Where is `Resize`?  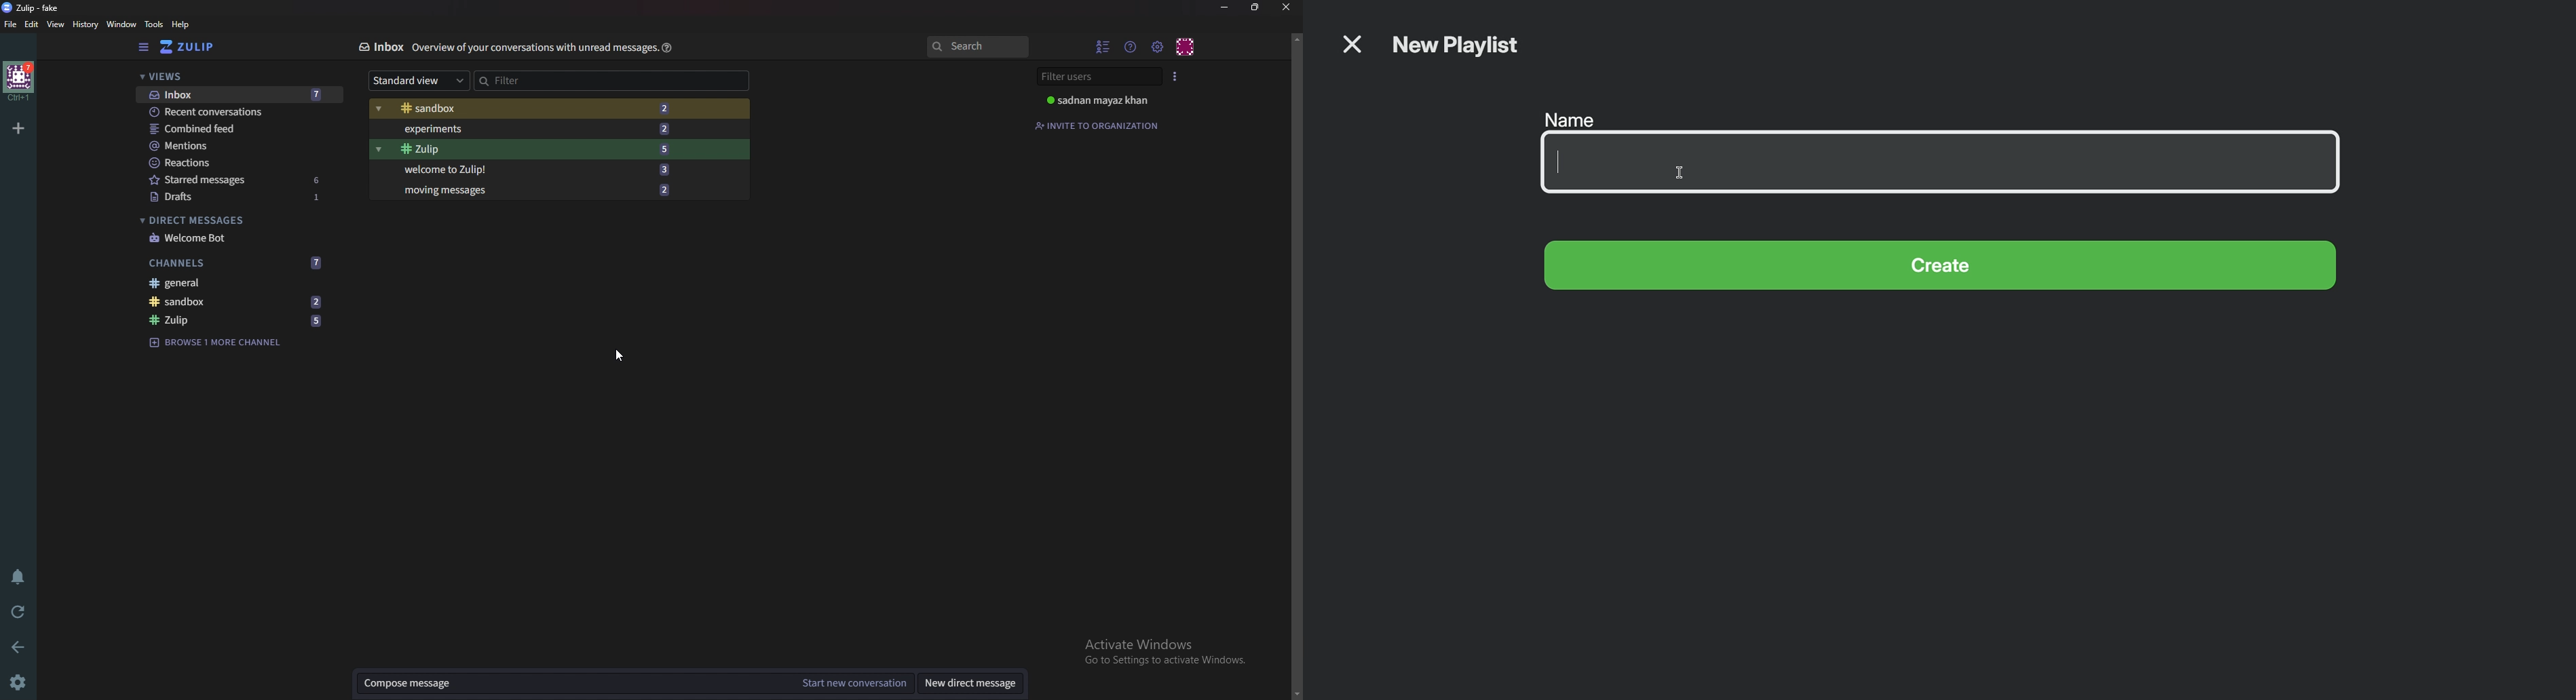 Resize is located at coordinates (1253, 7).